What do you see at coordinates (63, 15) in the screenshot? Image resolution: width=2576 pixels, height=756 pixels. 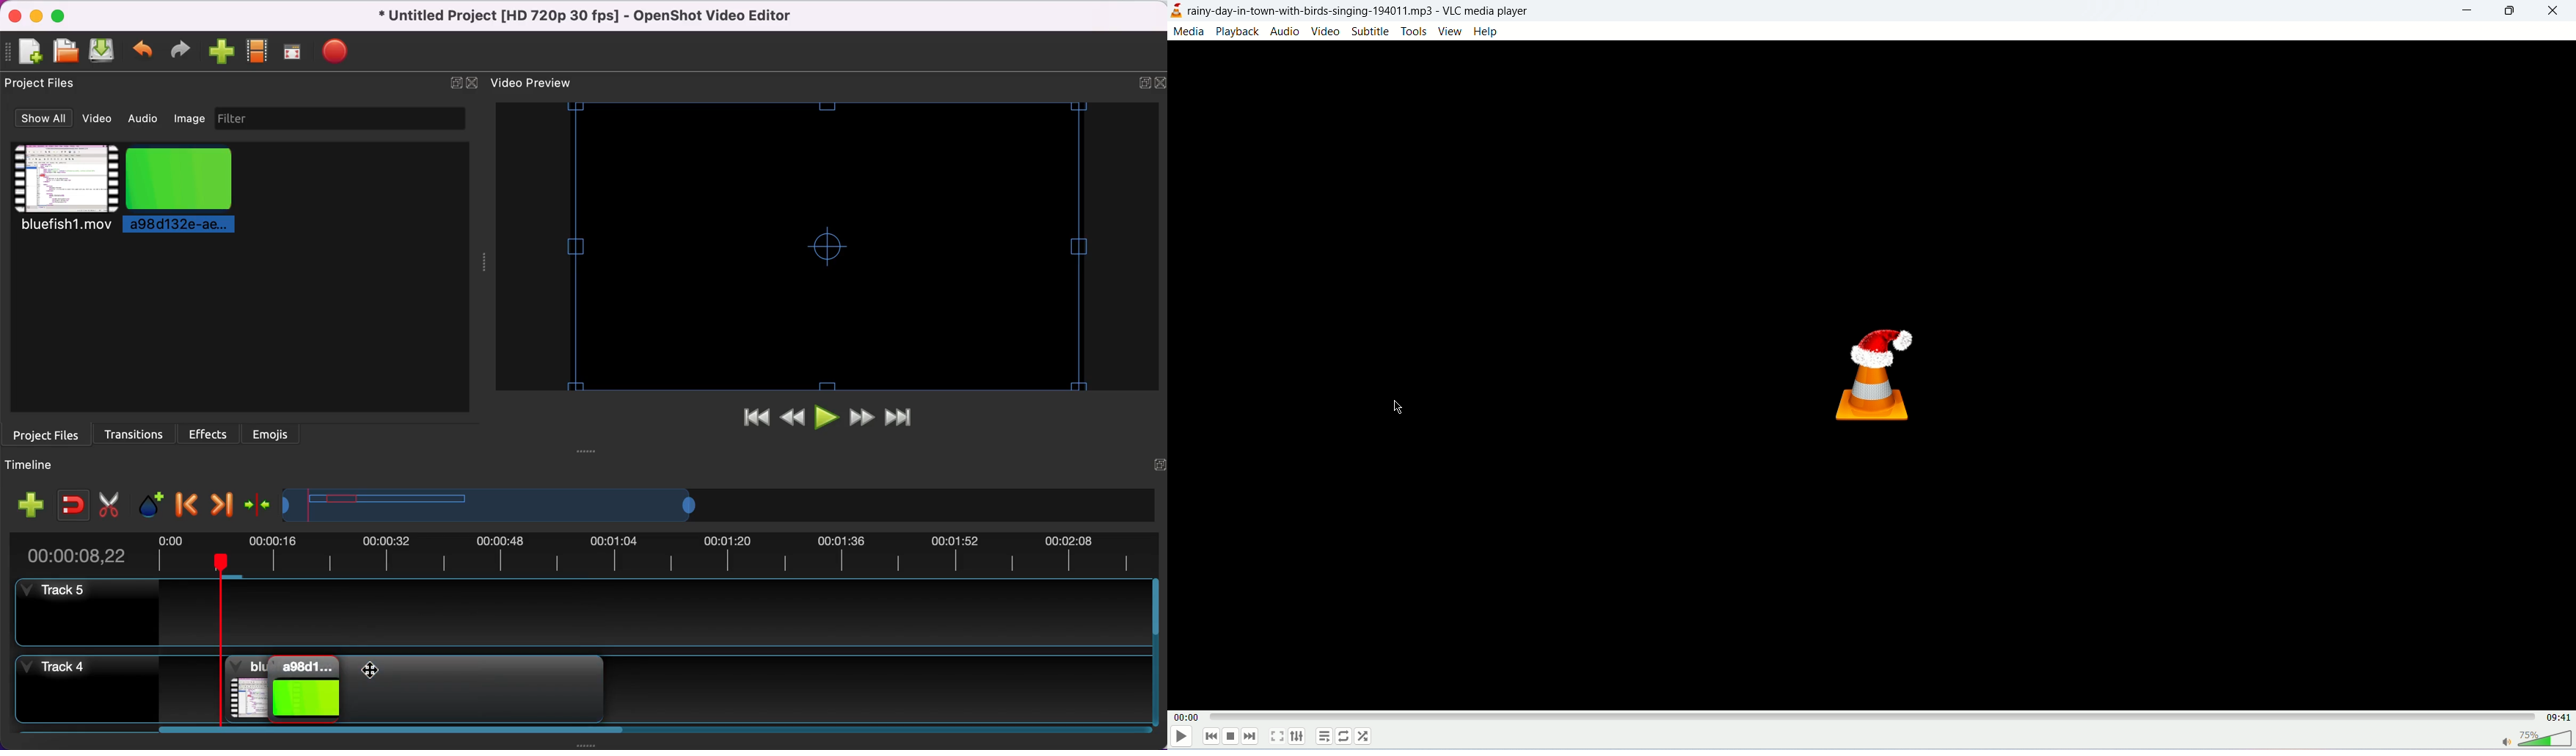 I see `maximize` at bounding box center [63, 15].